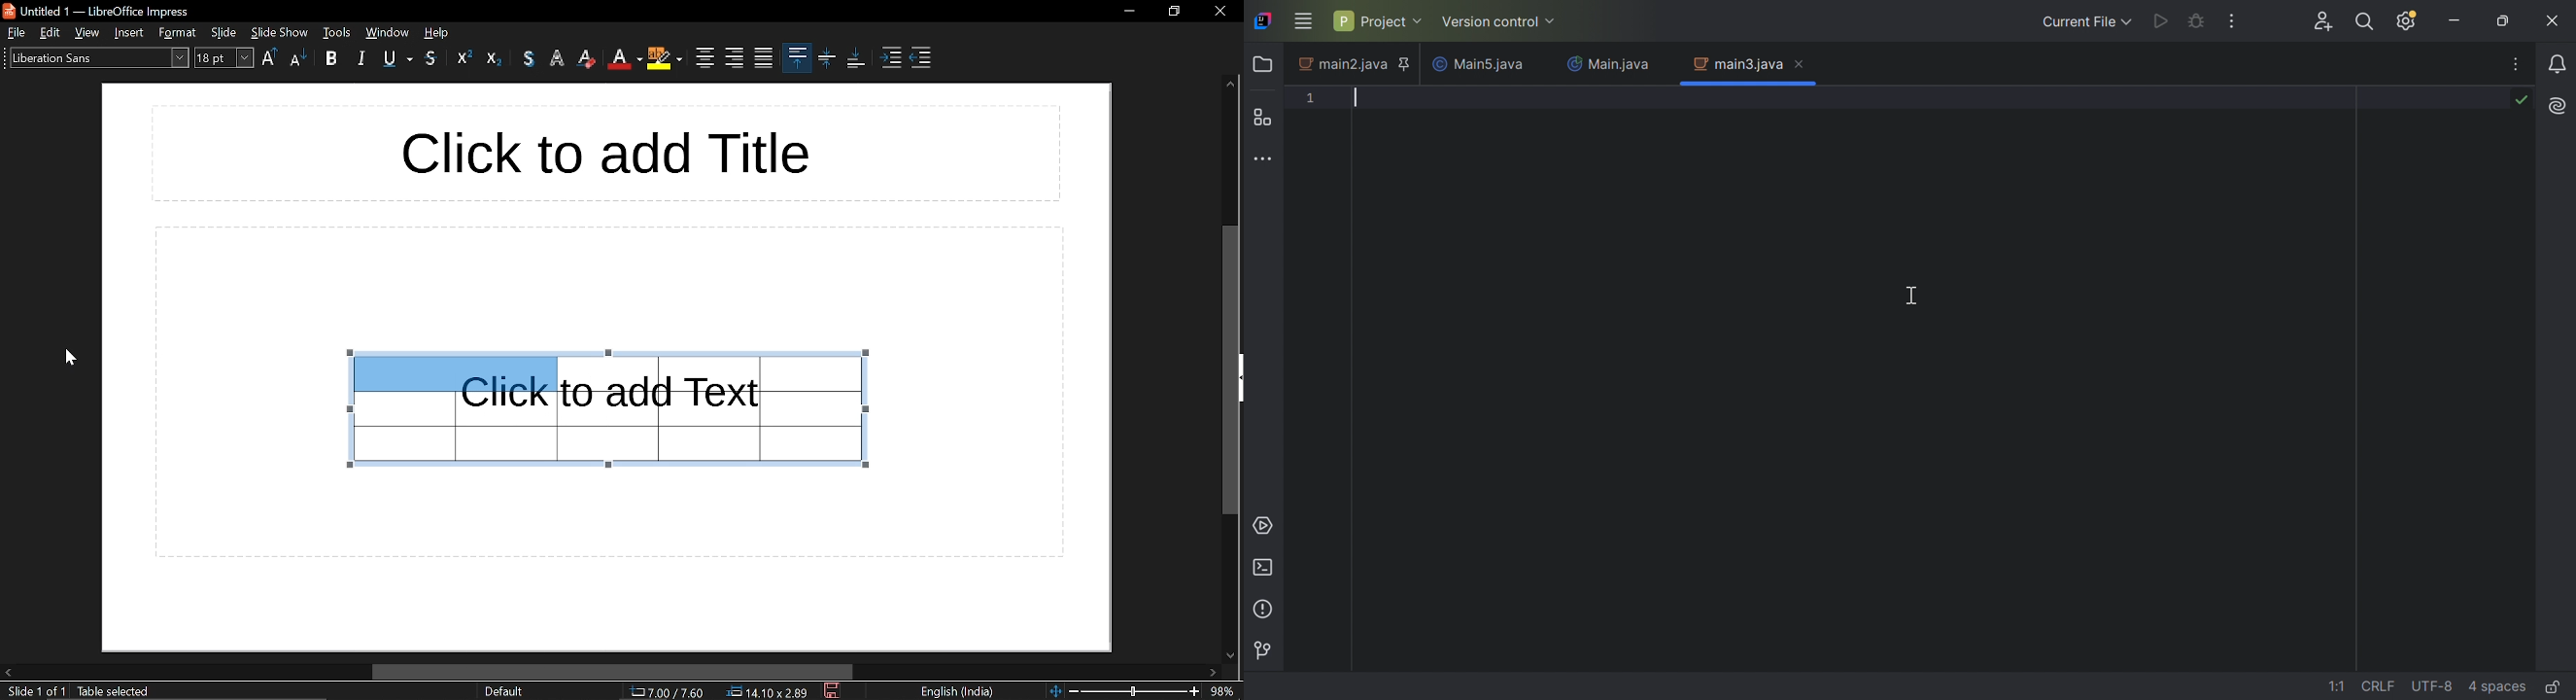  I want to click on font color, so click(624, 59).